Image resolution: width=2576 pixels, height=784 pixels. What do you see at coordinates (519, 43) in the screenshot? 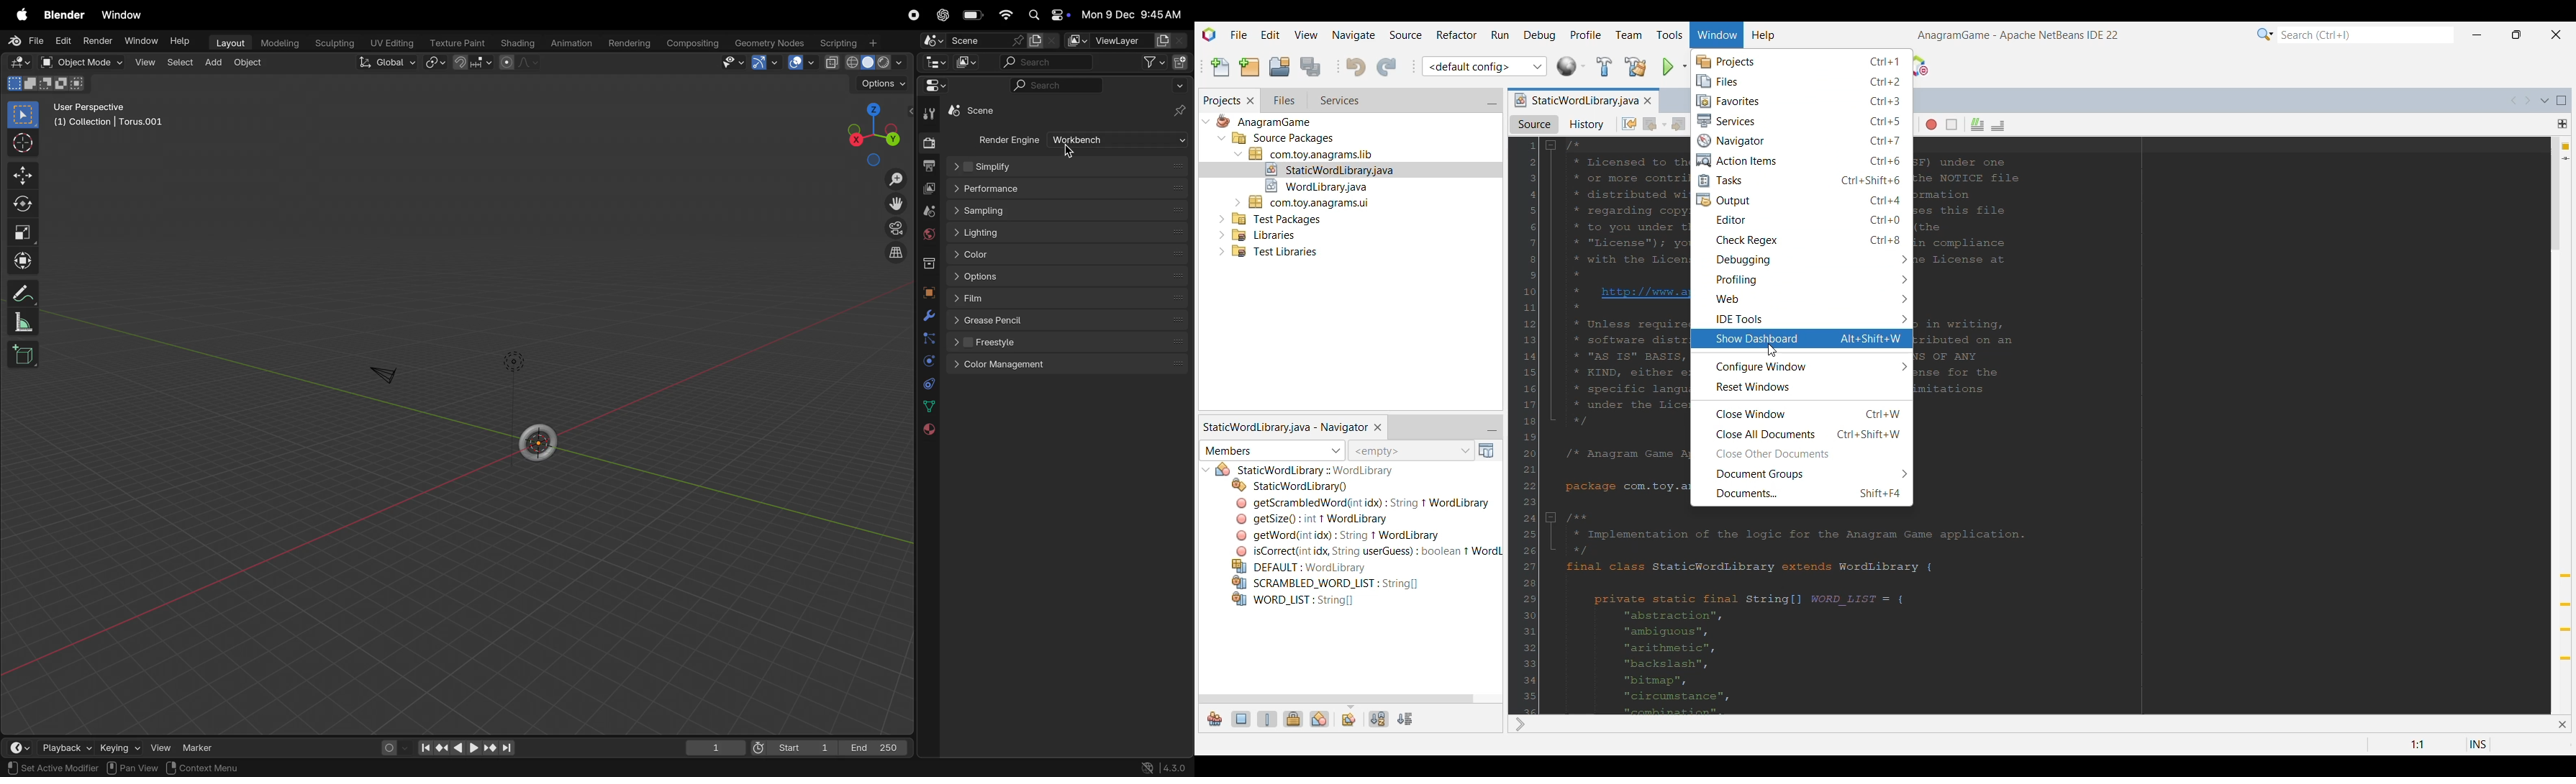
I see `shading` at bounding box center [519, 43].